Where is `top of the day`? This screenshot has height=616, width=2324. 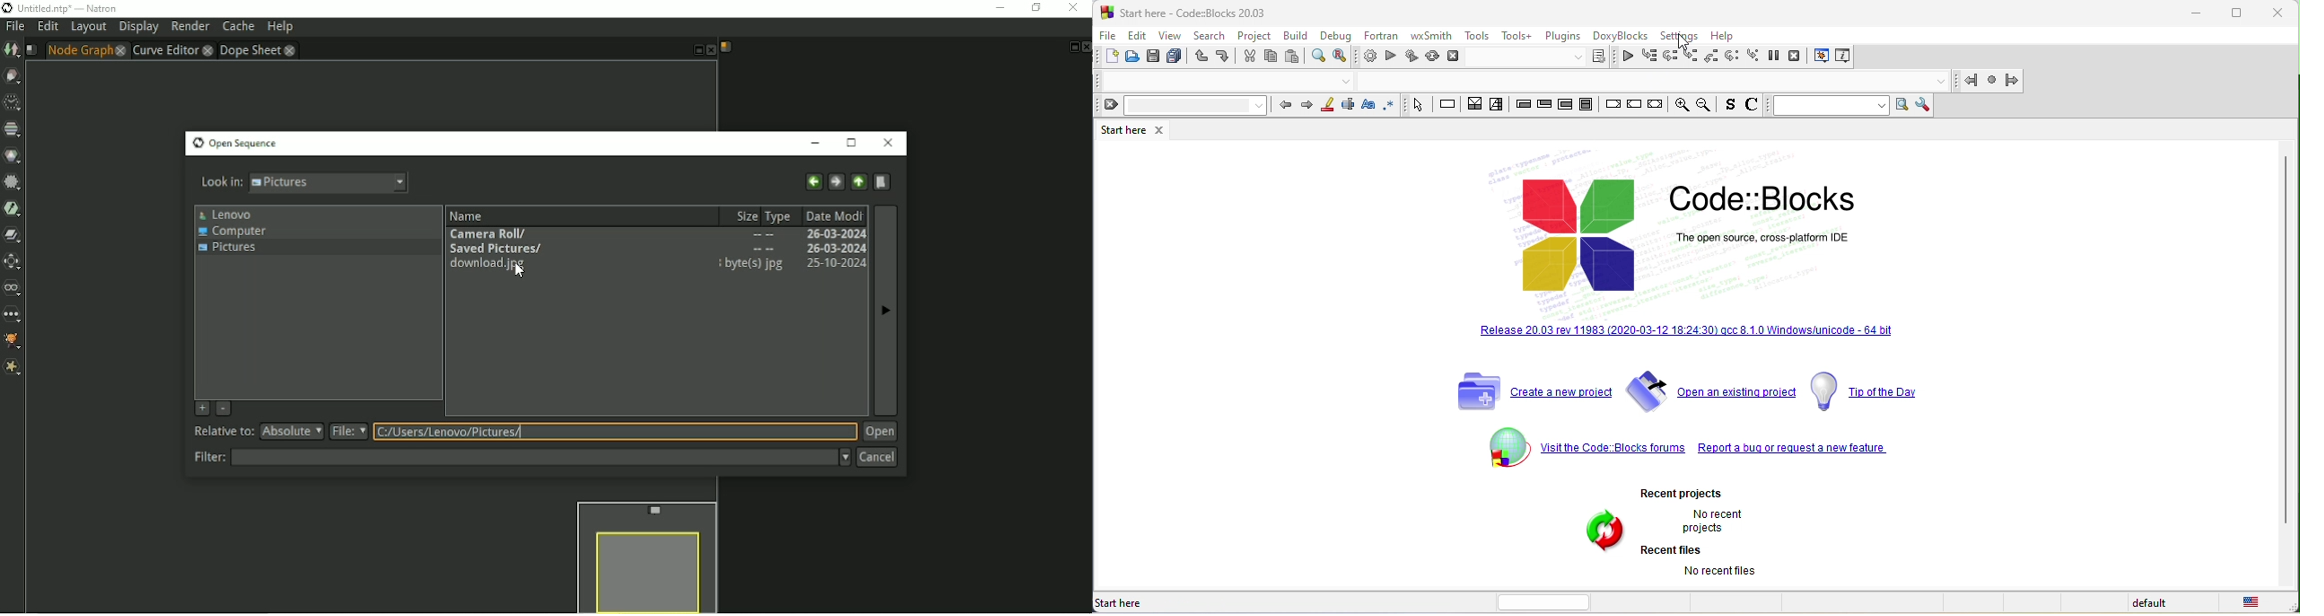
top of the day is located at coordinates (1871, 390).